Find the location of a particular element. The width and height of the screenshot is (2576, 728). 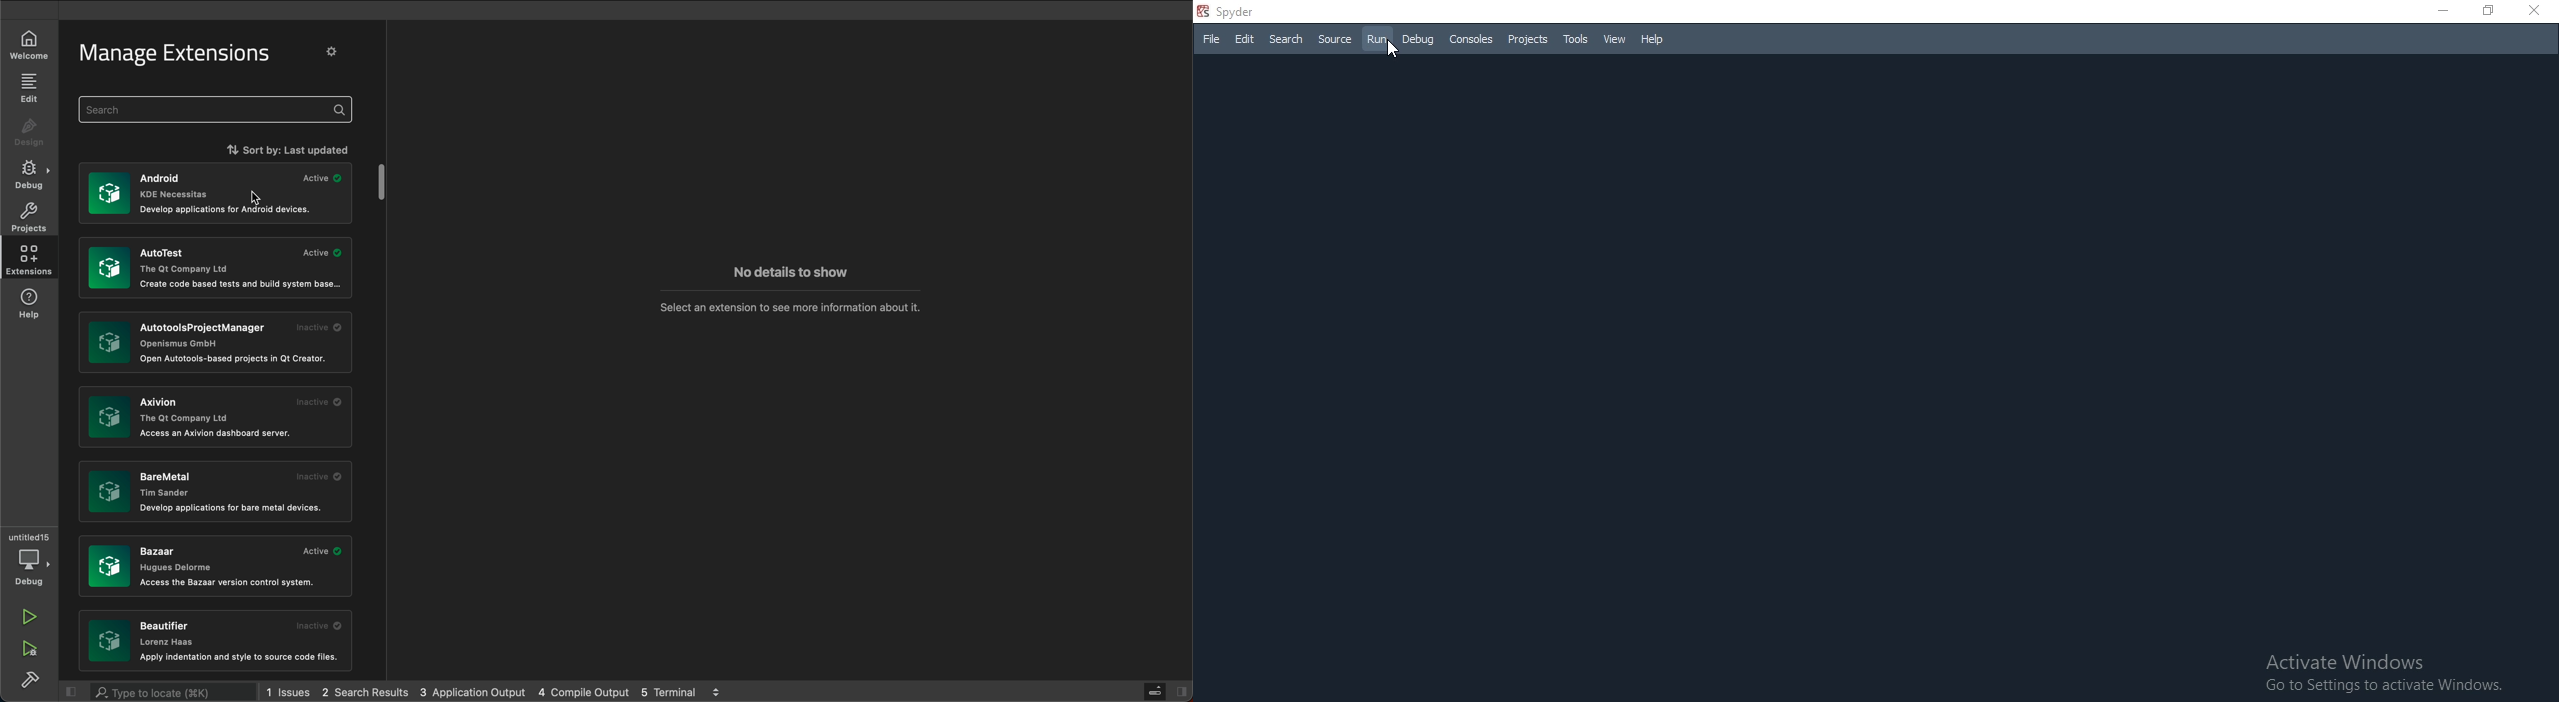

settingd is located at coordinates (336, 53).